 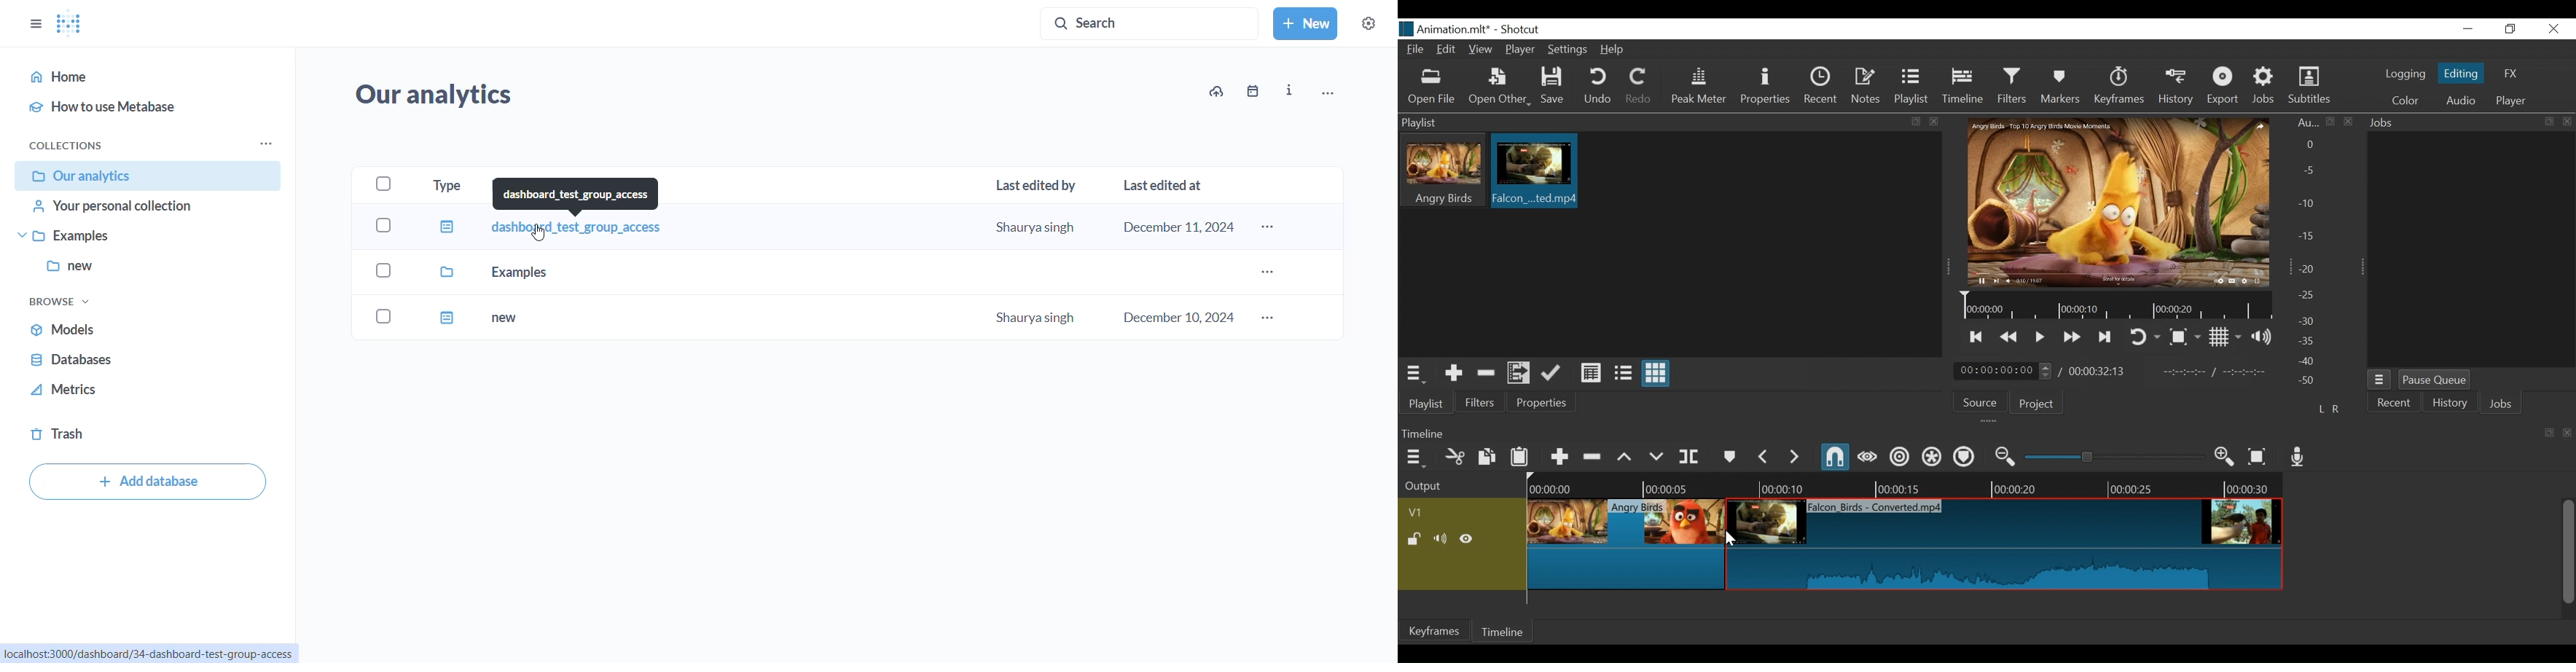 What do you see at coordinates (1912, 87) in the screenshot?
I see `Playlist` at bounding box center [1912, 87].